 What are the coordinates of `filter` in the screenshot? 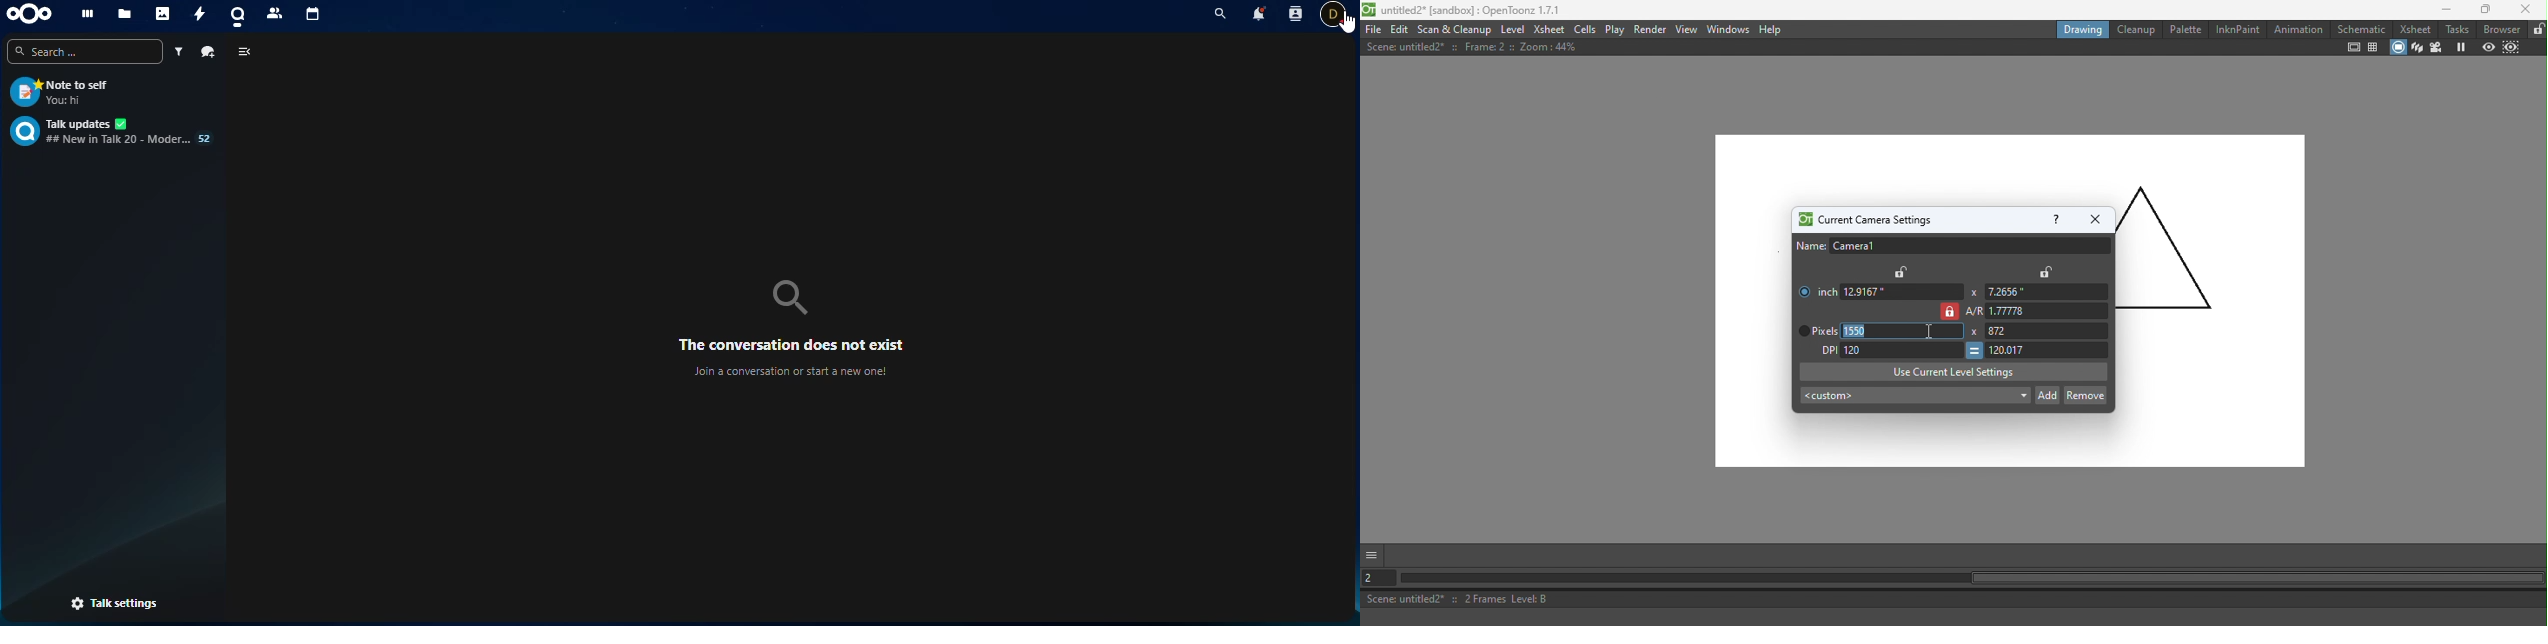 It's located at (177, 51).